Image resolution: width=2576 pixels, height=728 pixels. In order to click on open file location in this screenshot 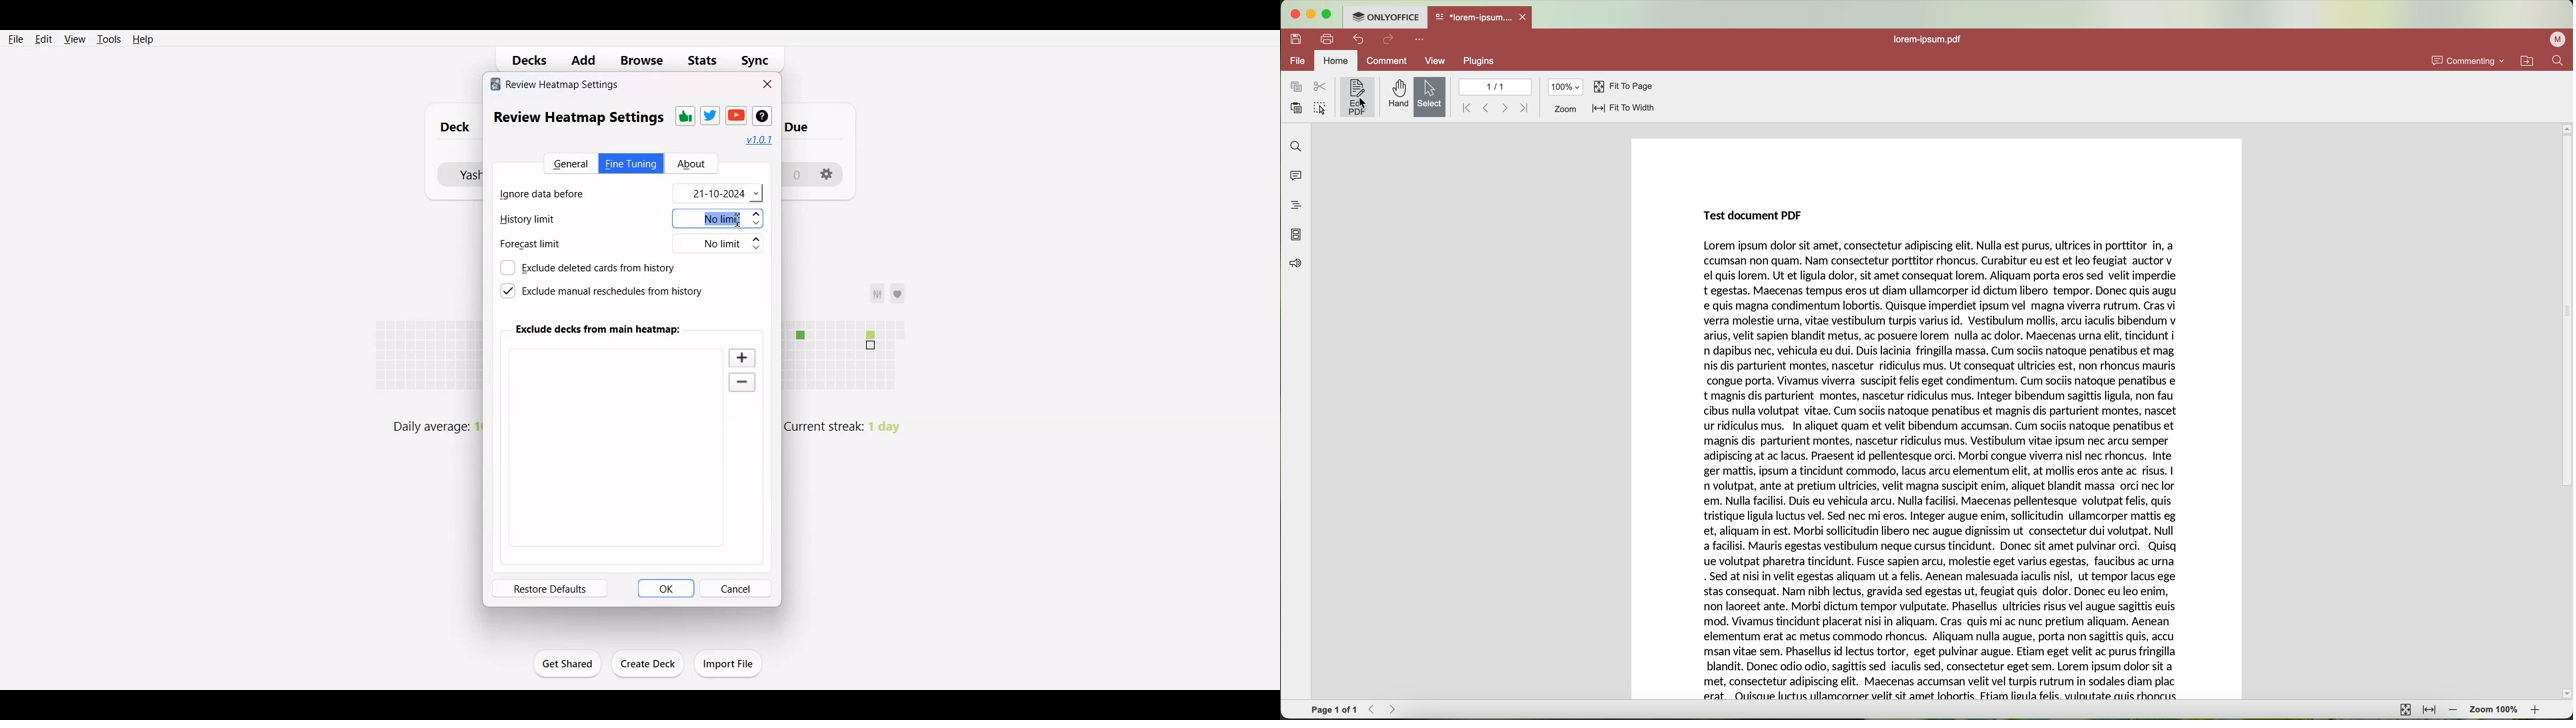, I will do `click(2530, 61)`.